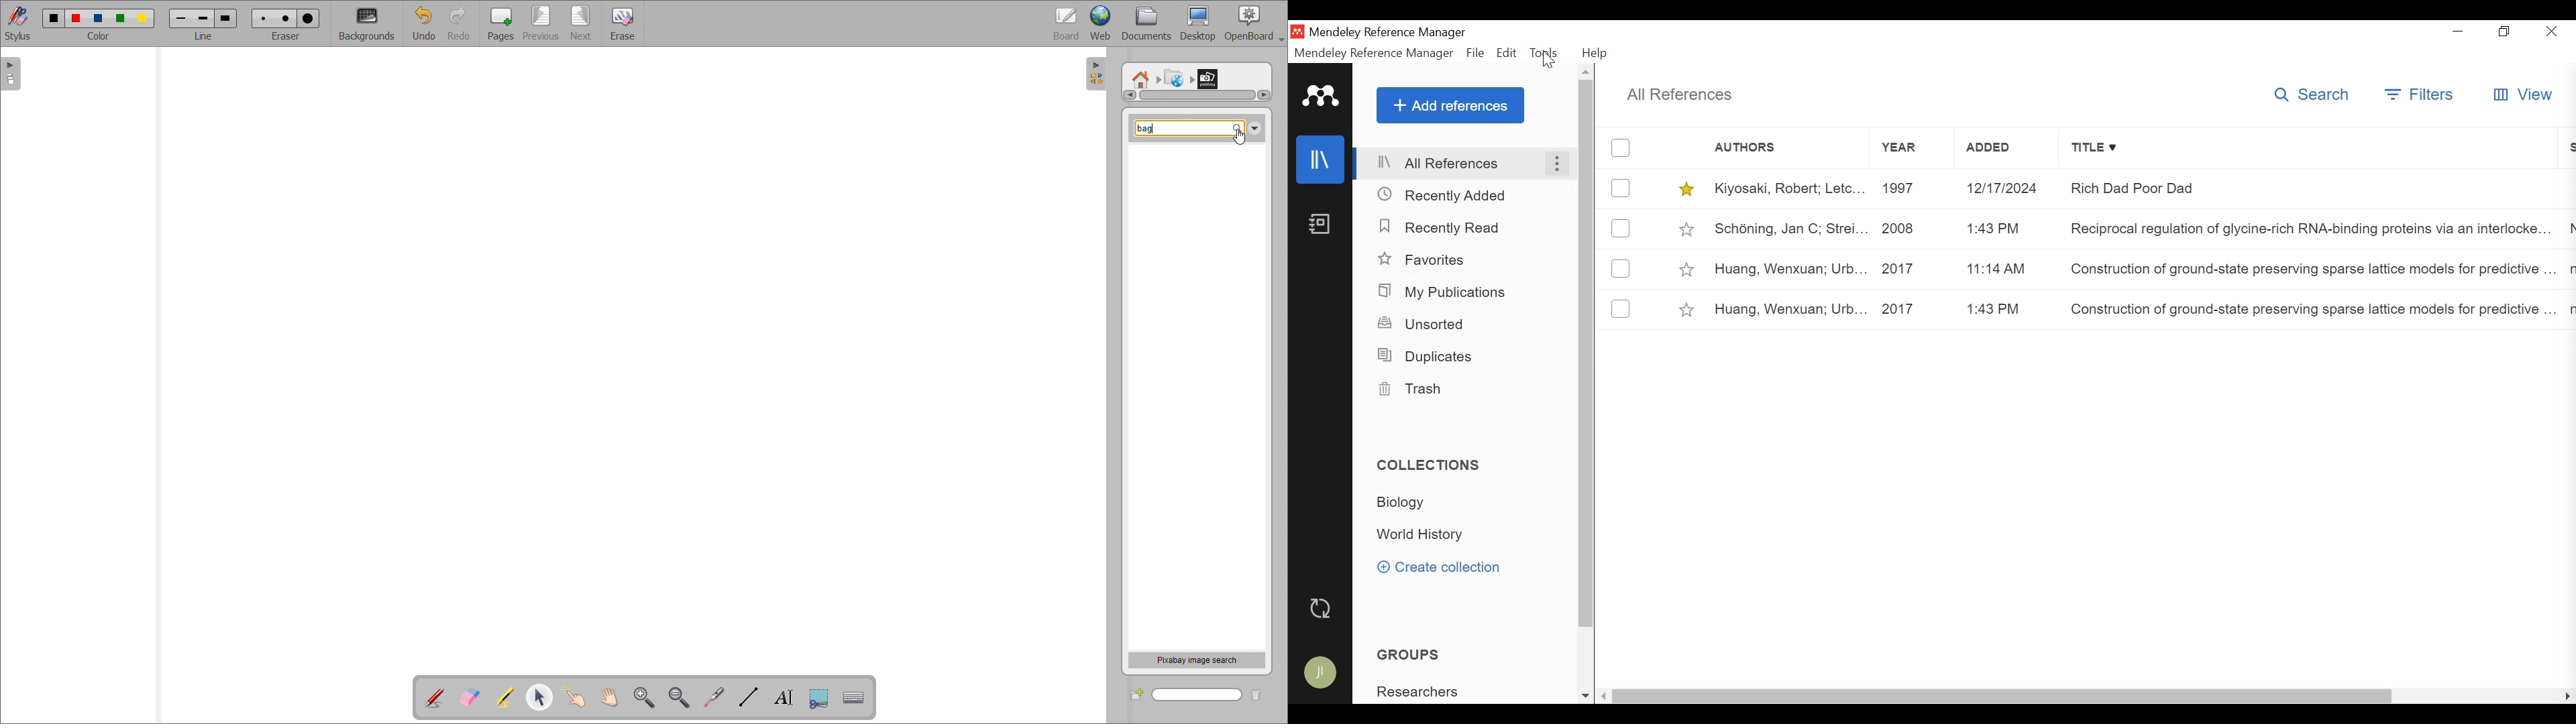  I want to click on Groups, so click(1411, 654).